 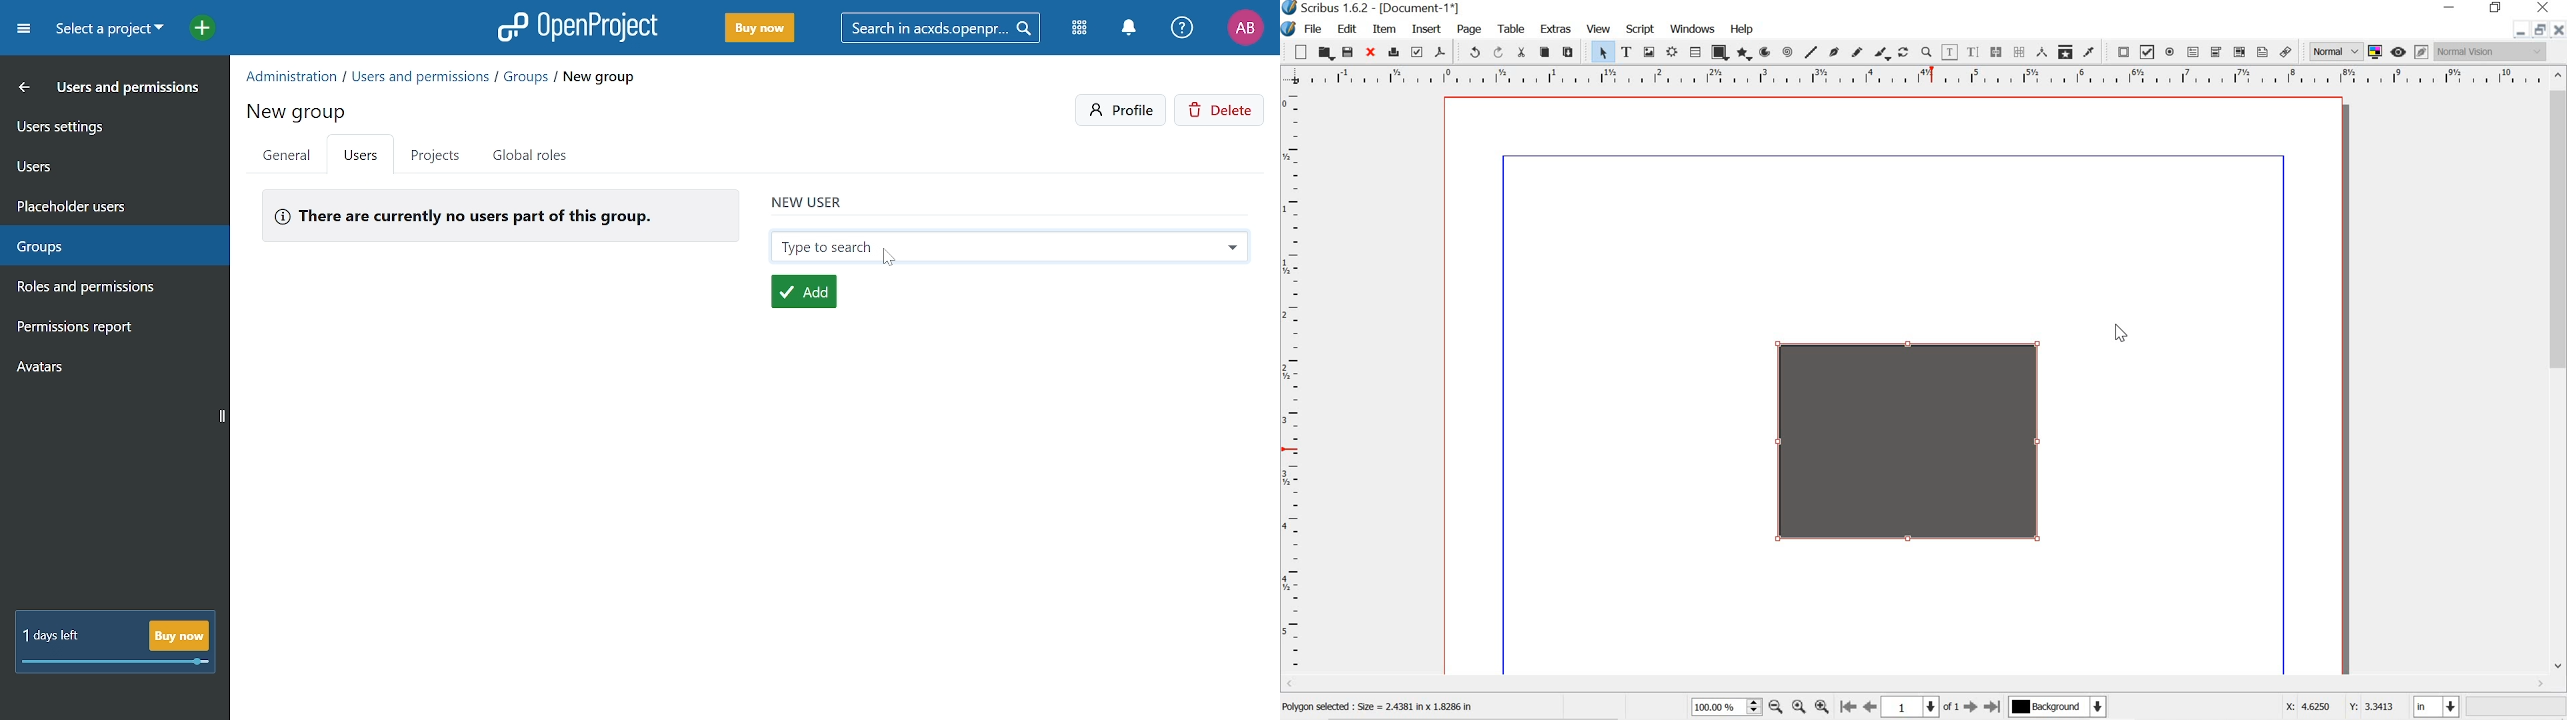 I want to click on User settings, so click(x=113, y=125).